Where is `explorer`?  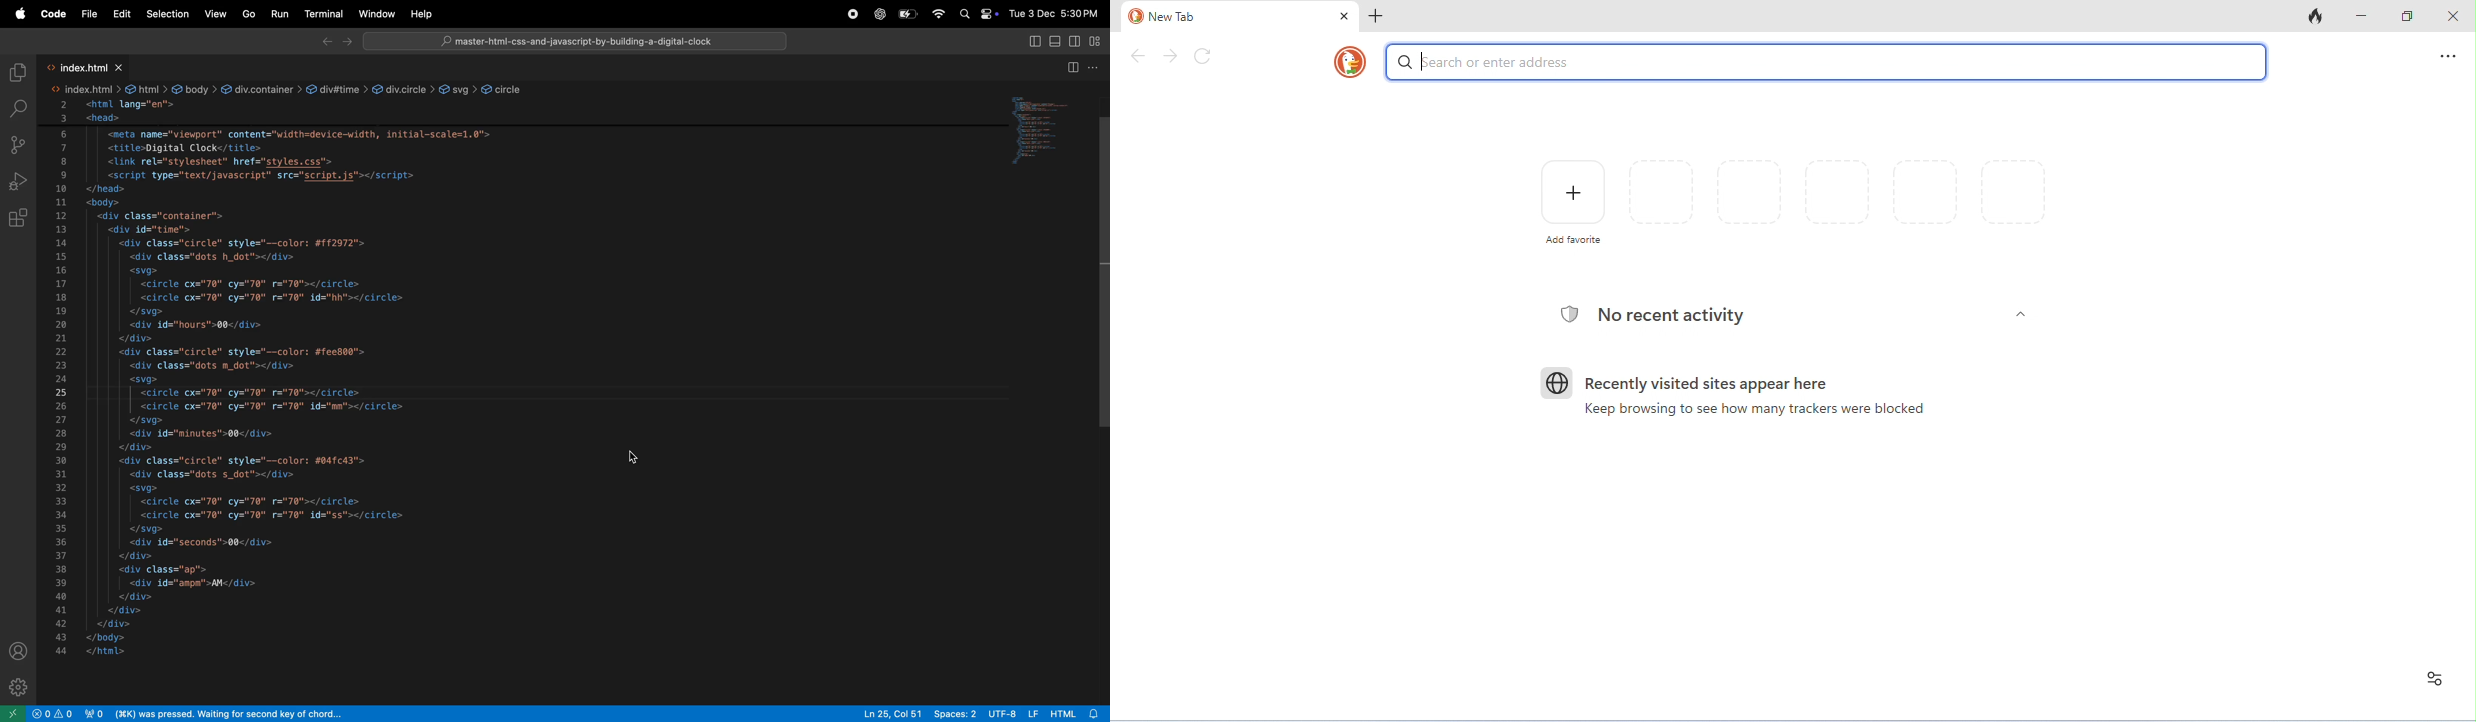
explorer is located at coordinates (16, 71).